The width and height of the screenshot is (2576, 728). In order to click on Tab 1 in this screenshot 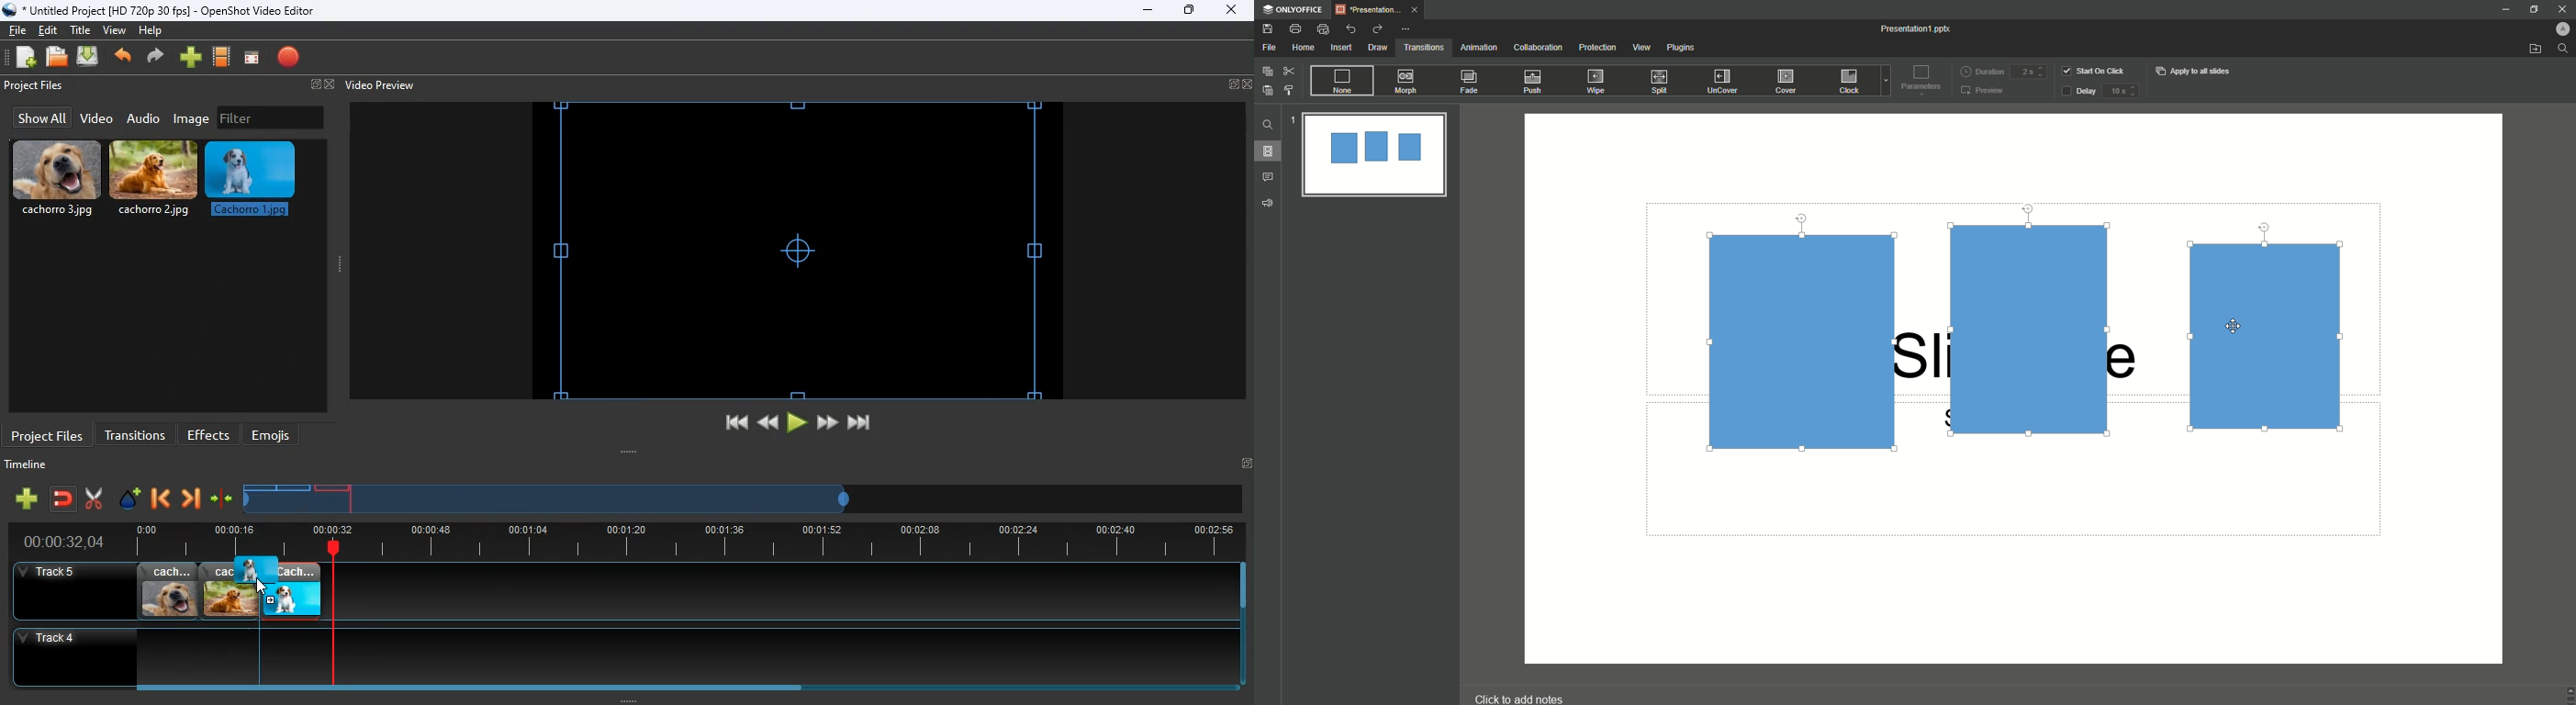, I will do `click(1381, 10)`.